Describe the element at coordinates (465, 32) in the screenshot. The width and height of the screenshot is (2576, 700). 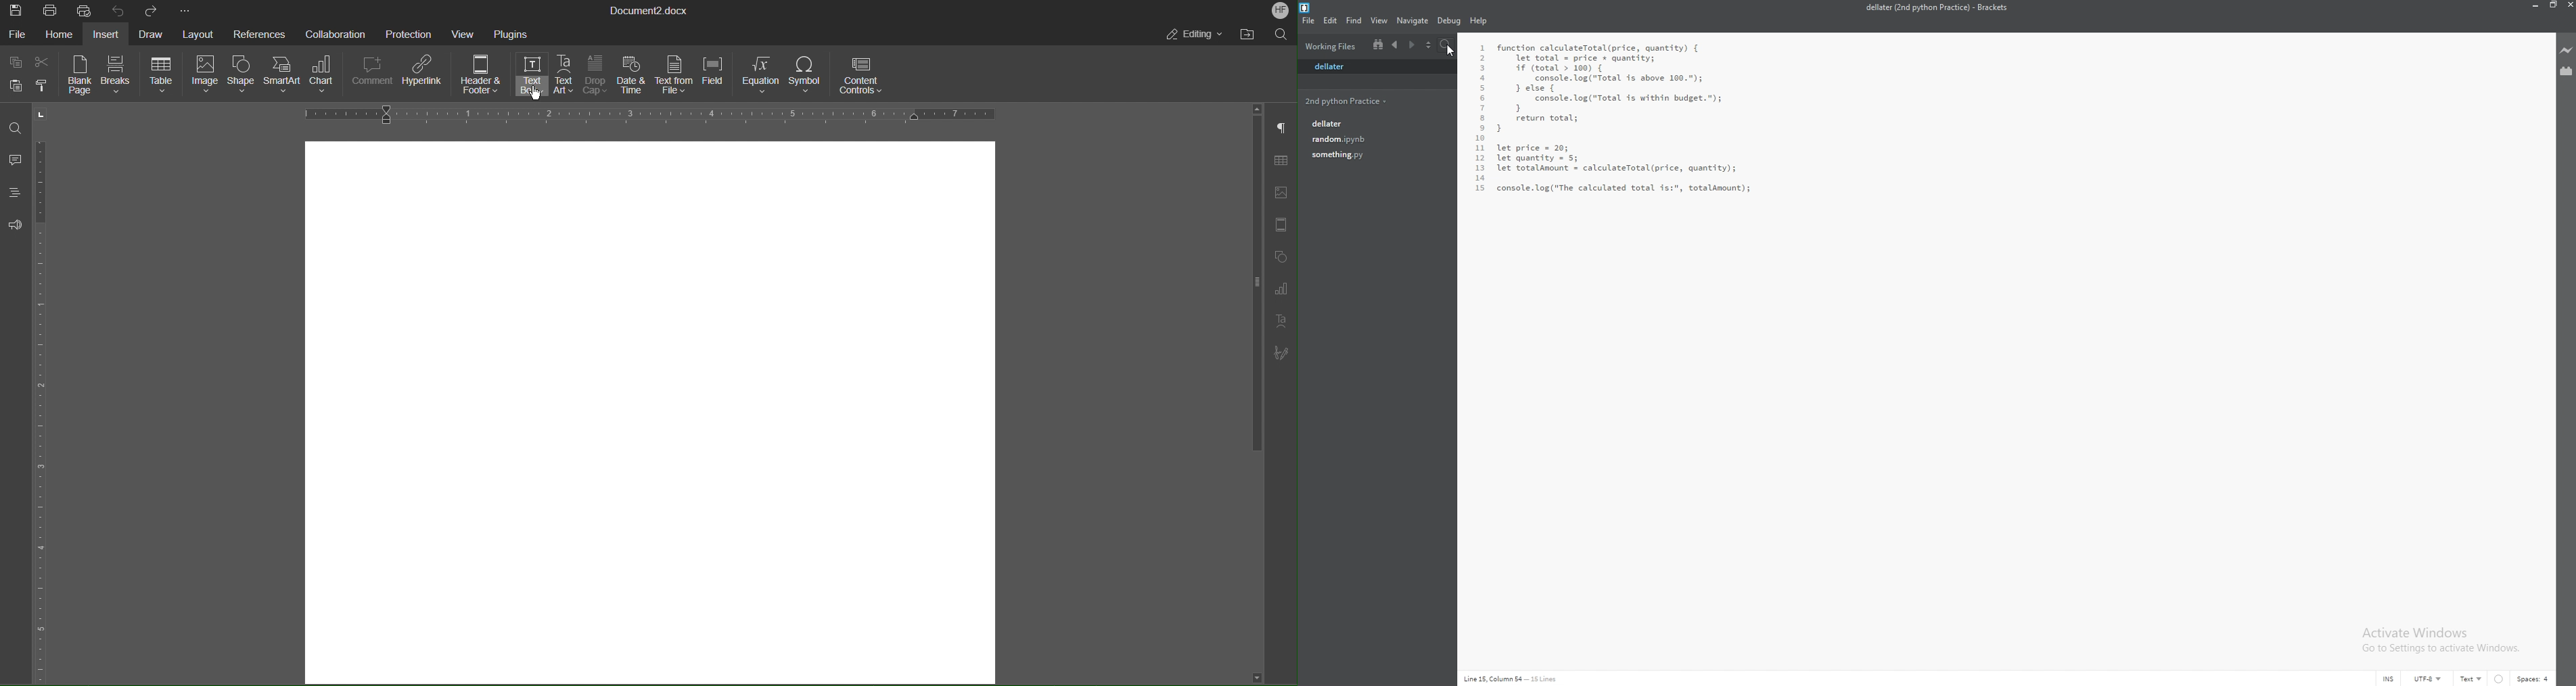
I see `View` at that location.